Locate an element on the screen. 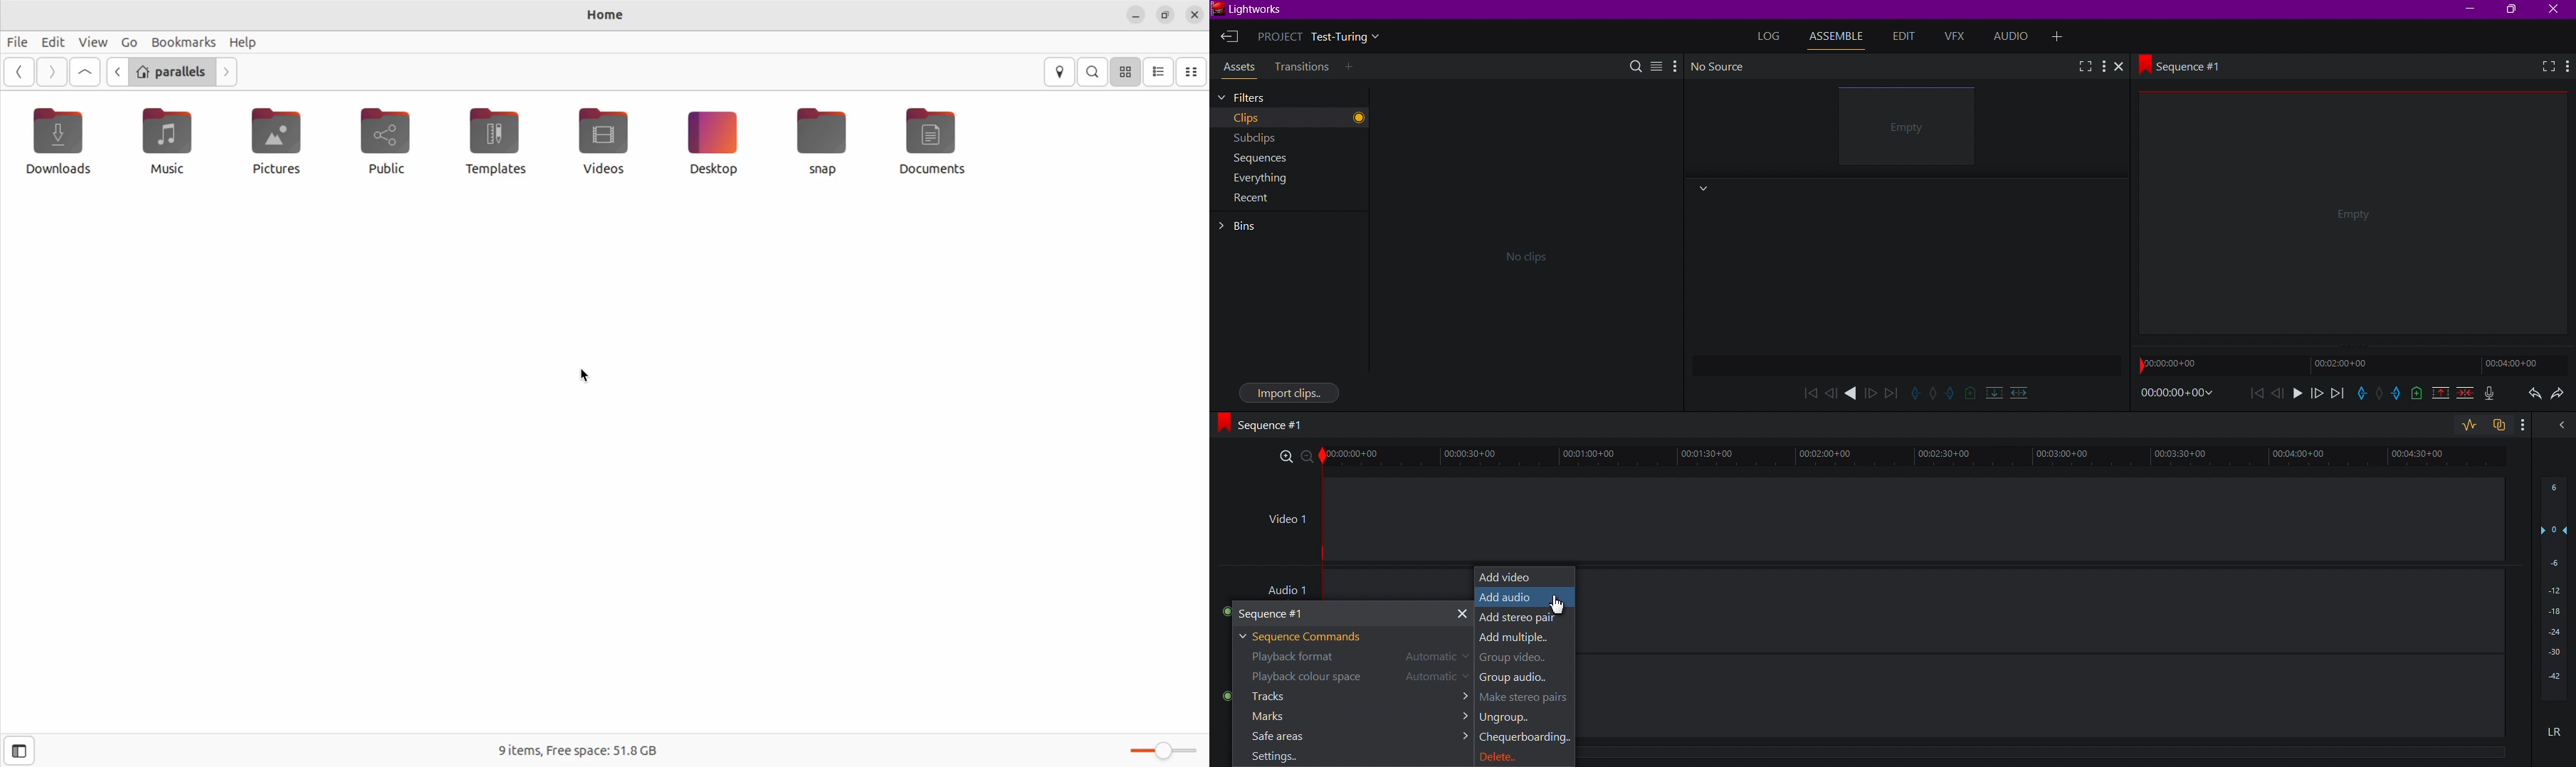 The height and width of the screenshot is (784, 2576). Sequences is located at coordinates (1256, 157).